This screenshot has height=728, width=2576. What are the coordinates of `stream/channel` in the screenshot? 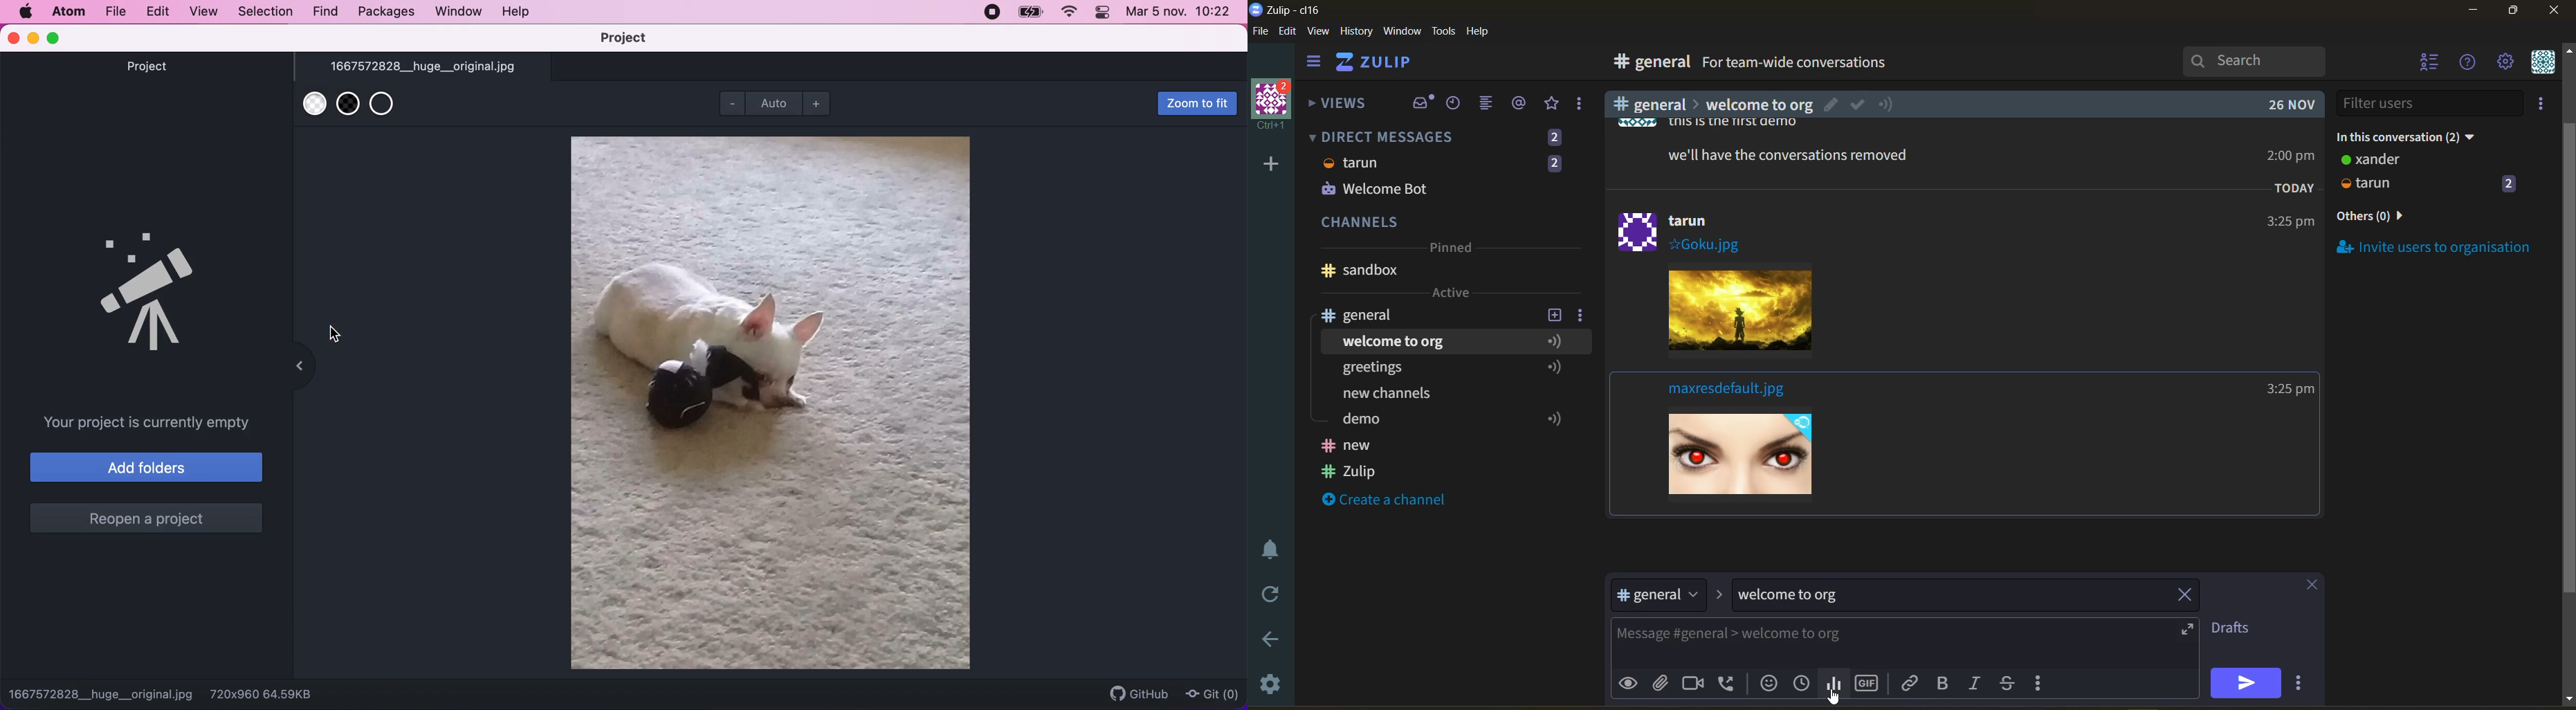 It's located at (1657, 594).